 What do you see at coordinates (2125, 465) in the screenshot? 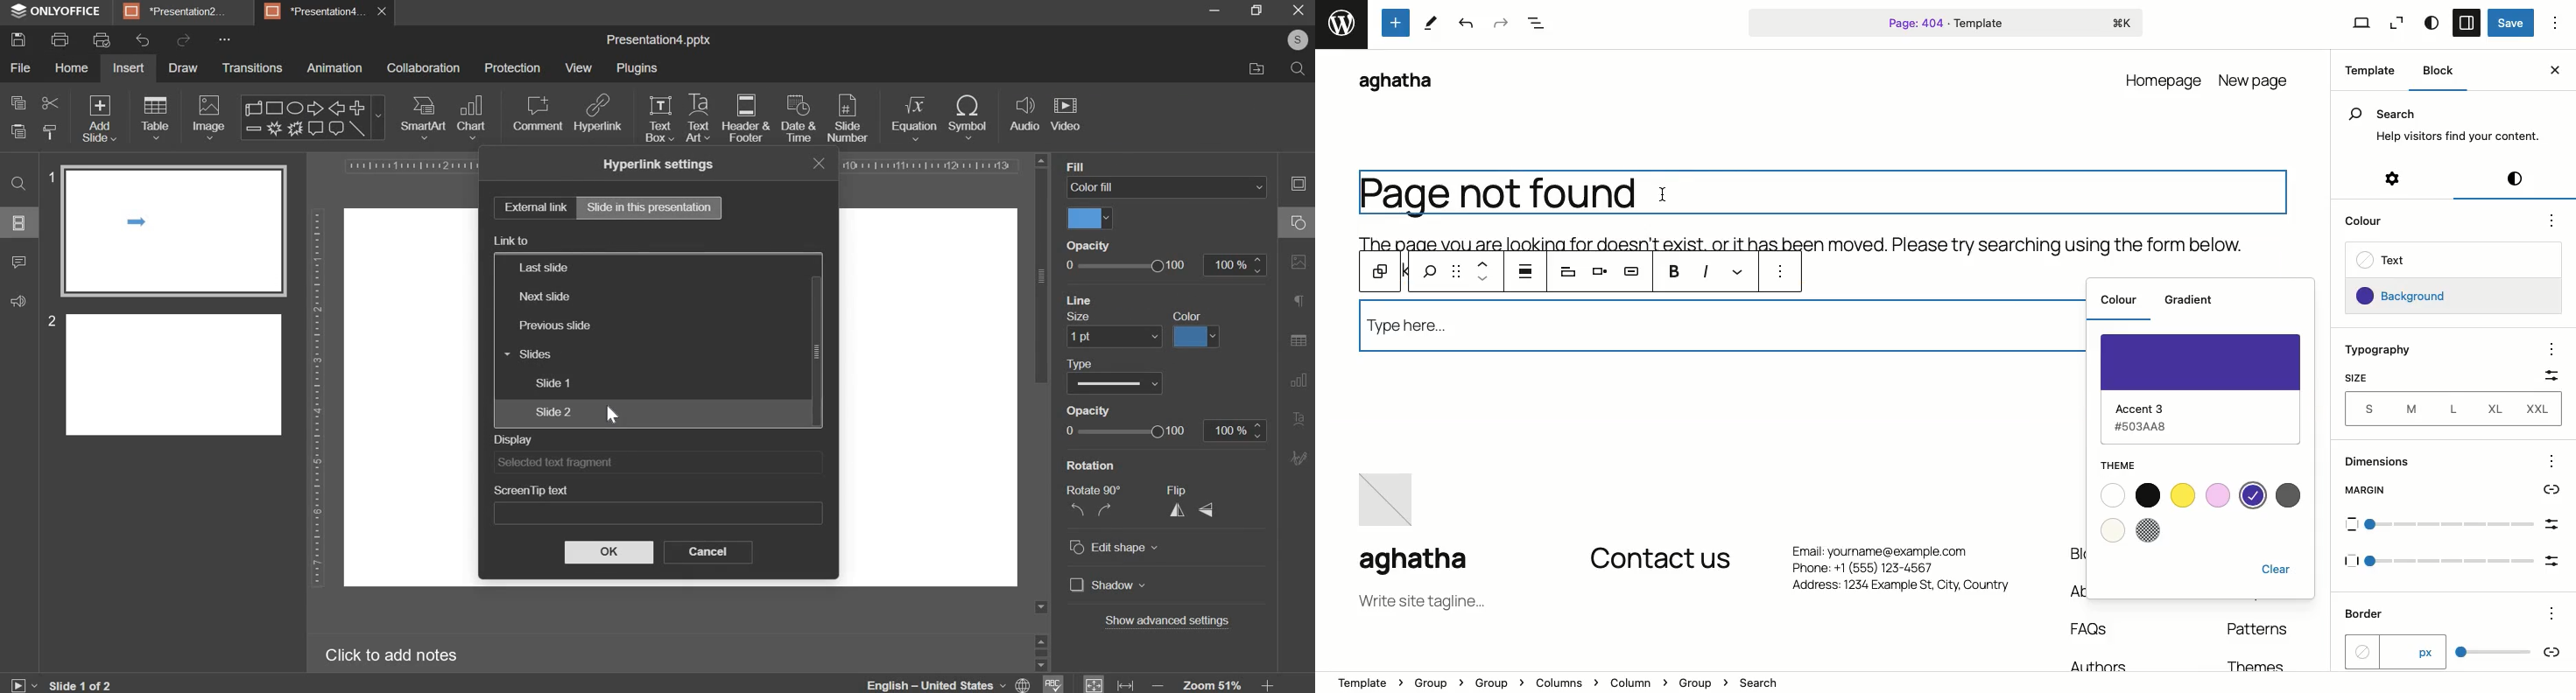
I see `Theme` at bounding box center [2125, 465].